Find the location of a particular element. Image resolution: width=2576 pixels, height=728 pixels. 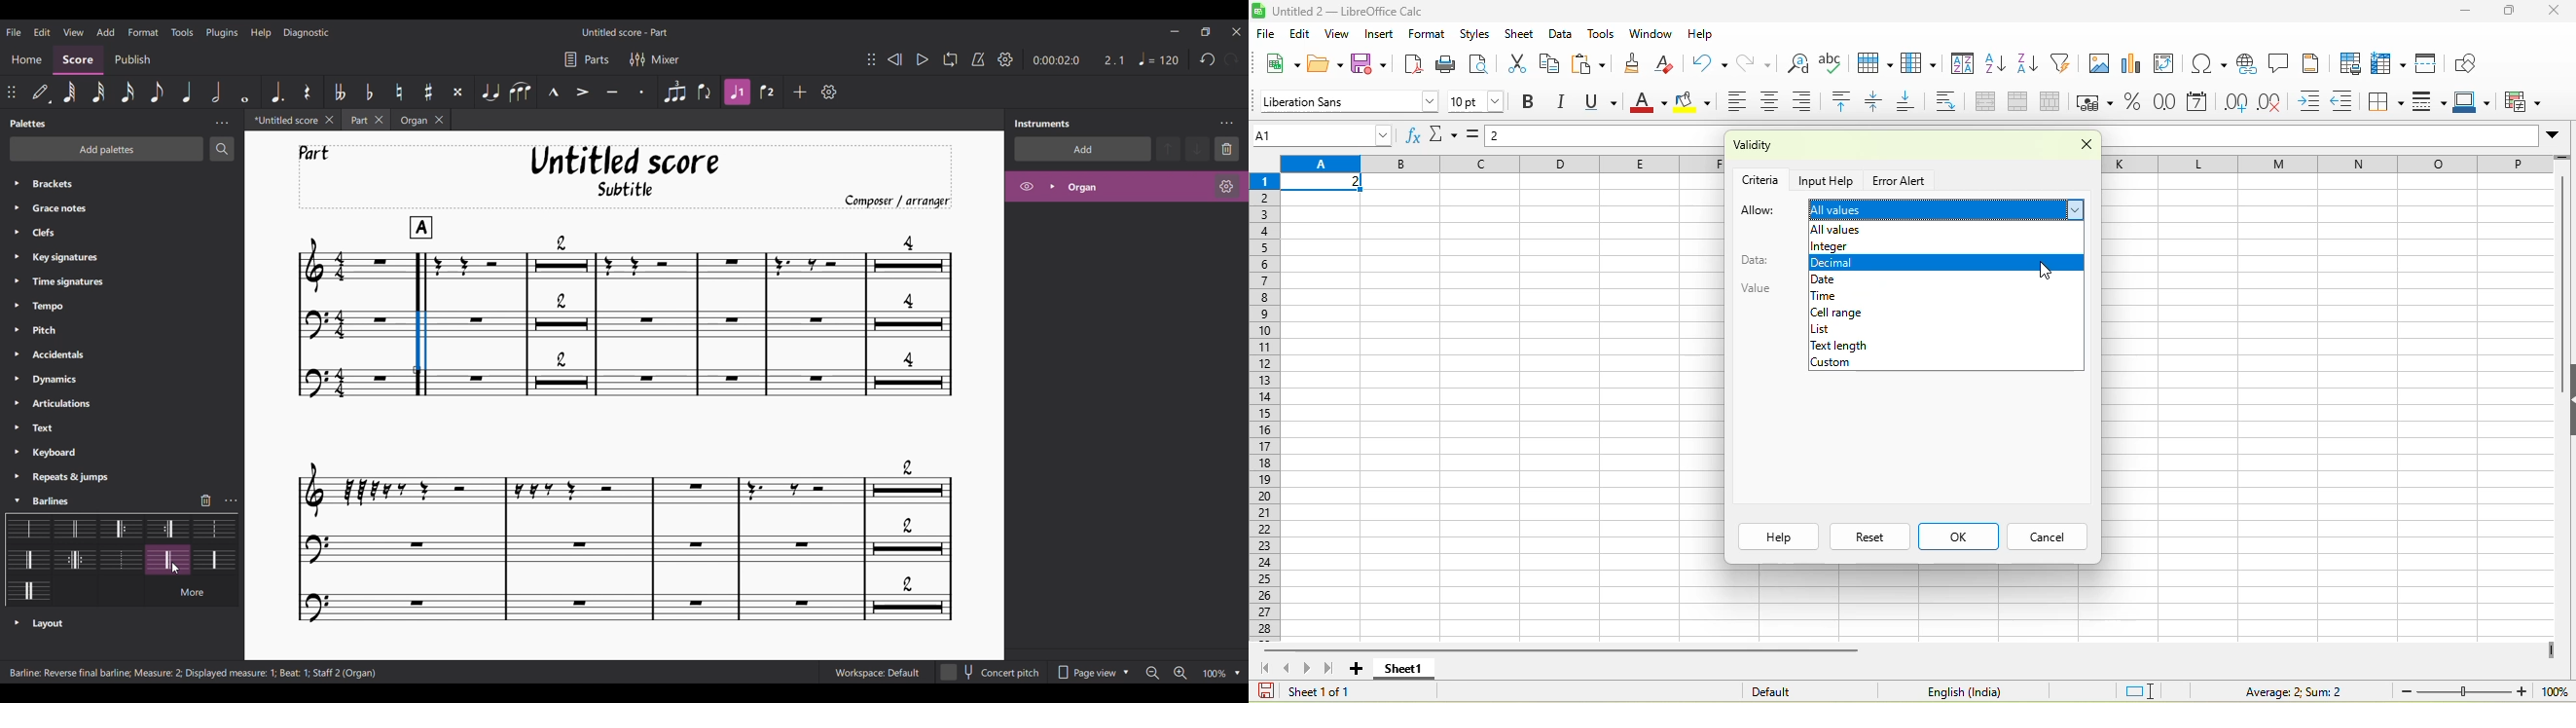

hyperlink is located at coordinates (2246, 63).